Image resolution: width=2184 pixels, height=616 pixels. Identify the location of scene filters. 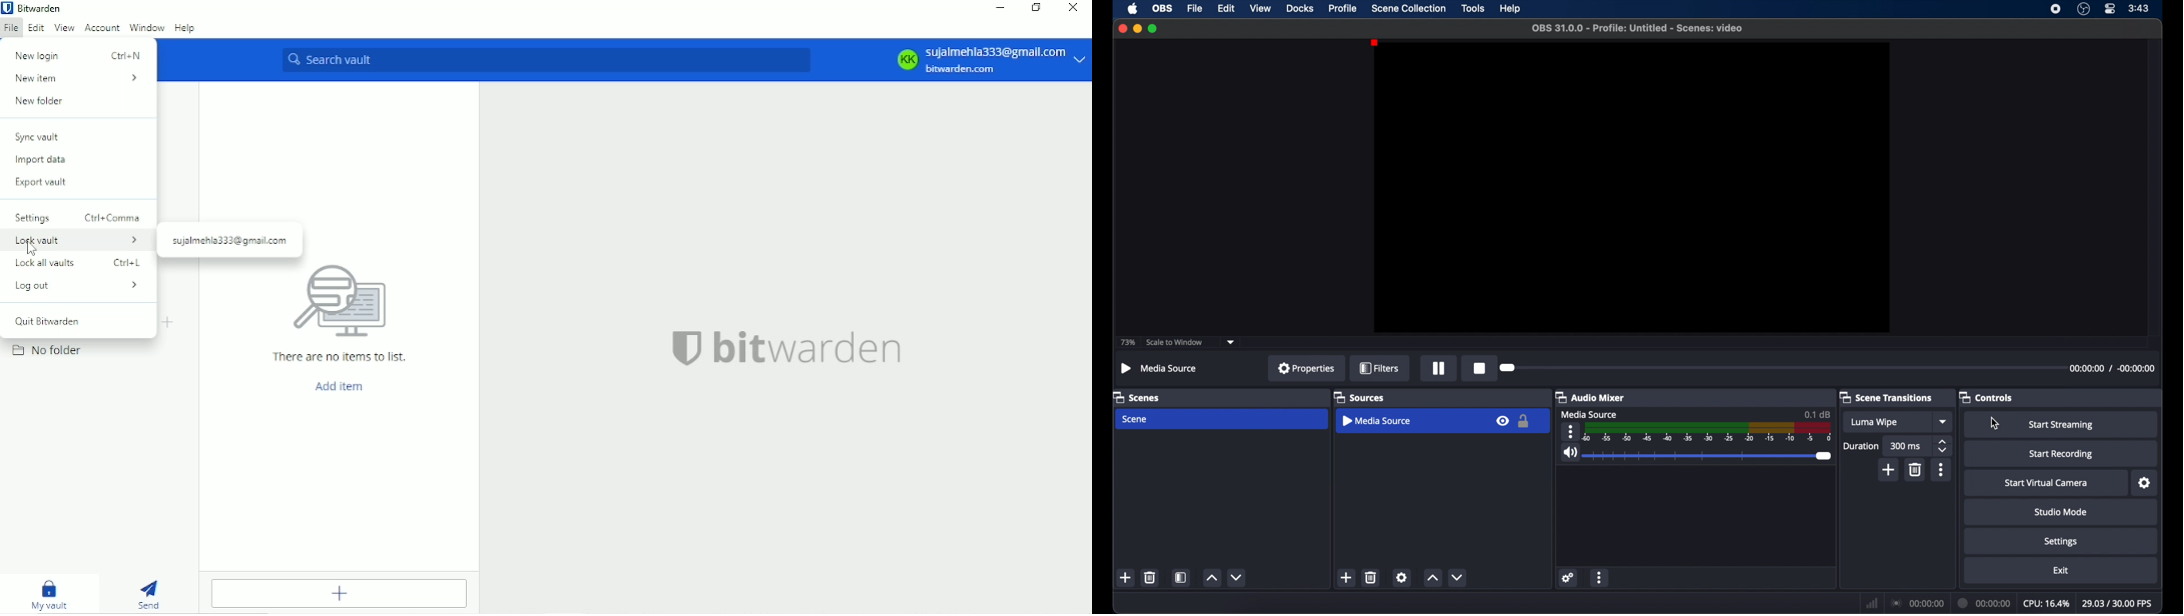
(1181, 577).